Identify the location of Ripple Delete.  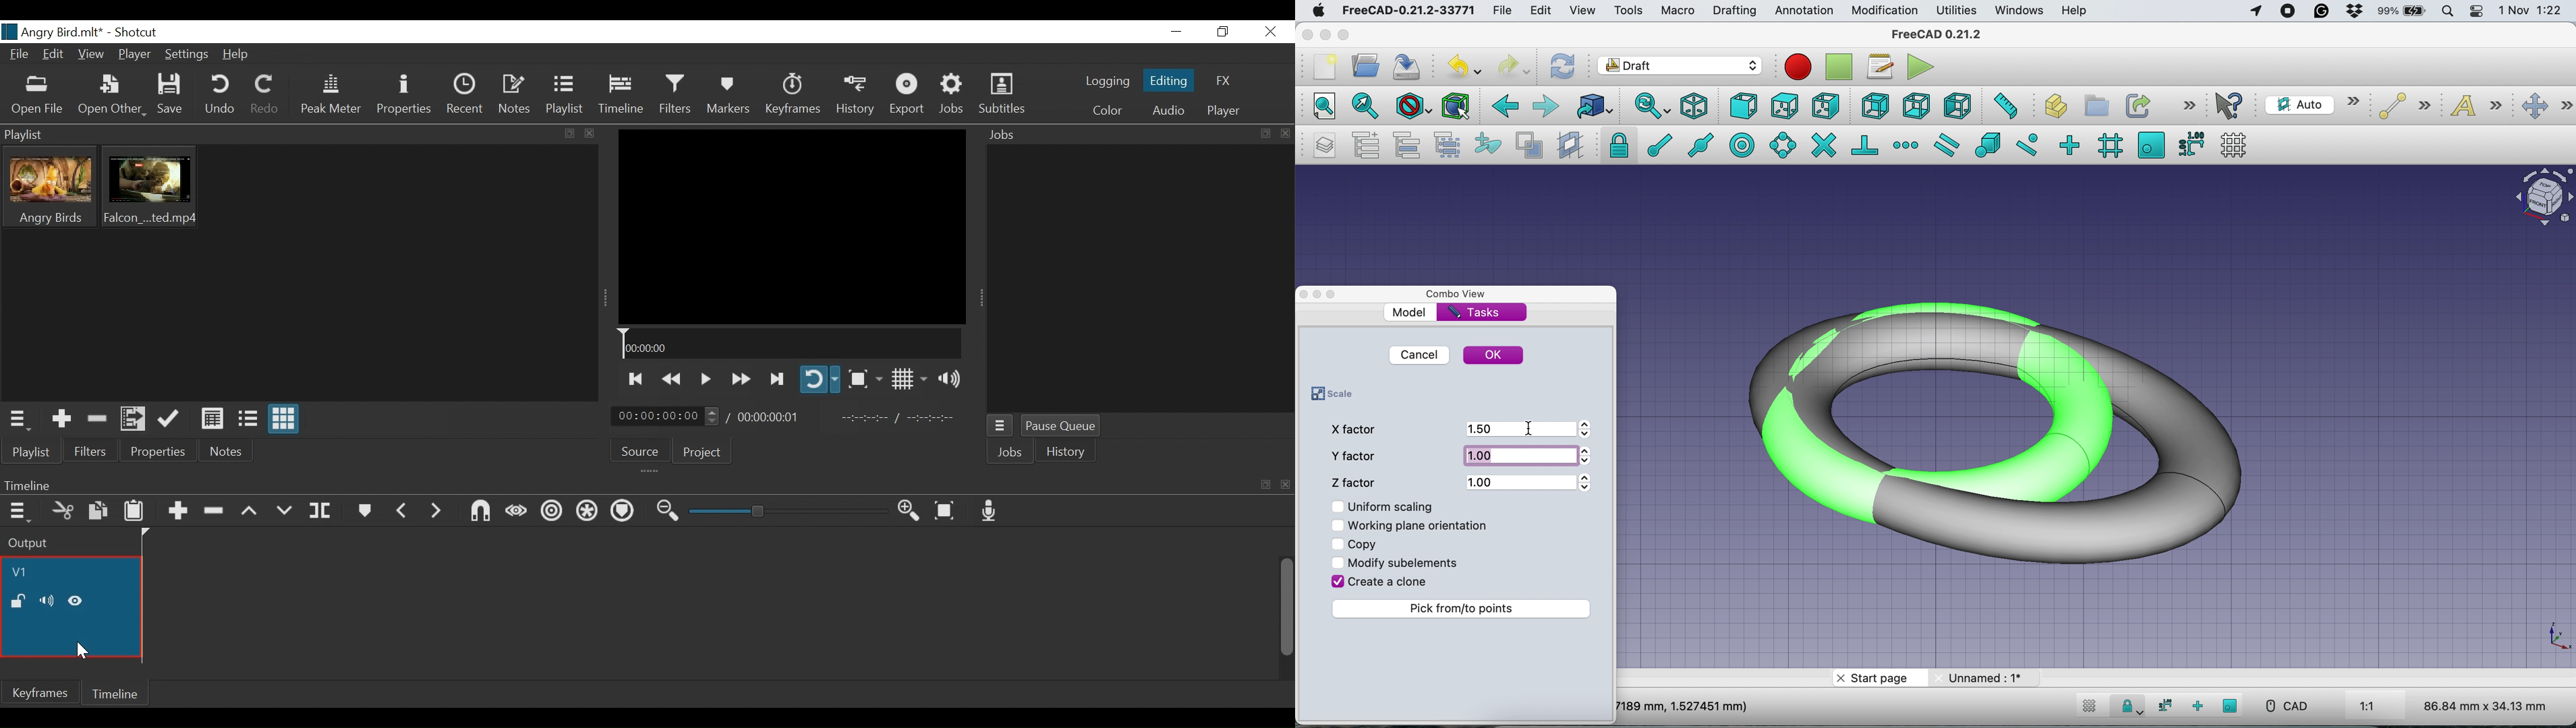
(212, 512).